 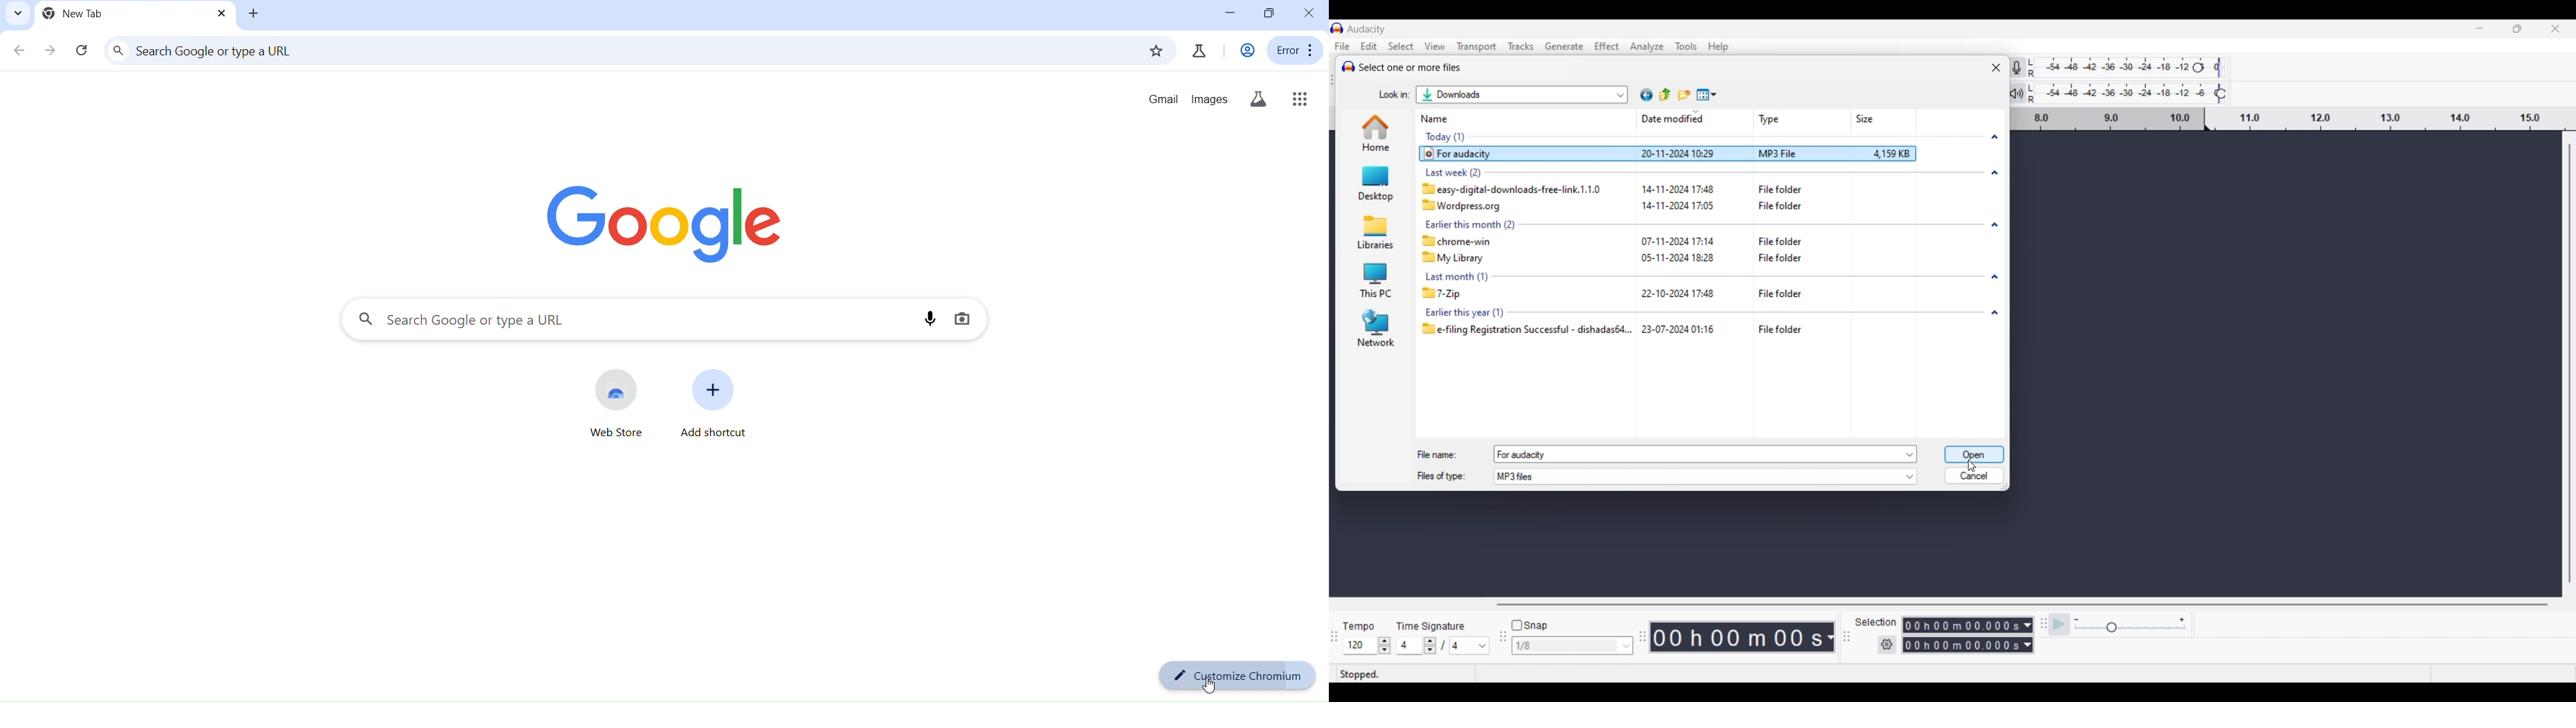 I want to click on Change window length and width, so click(x=2008, y=489).